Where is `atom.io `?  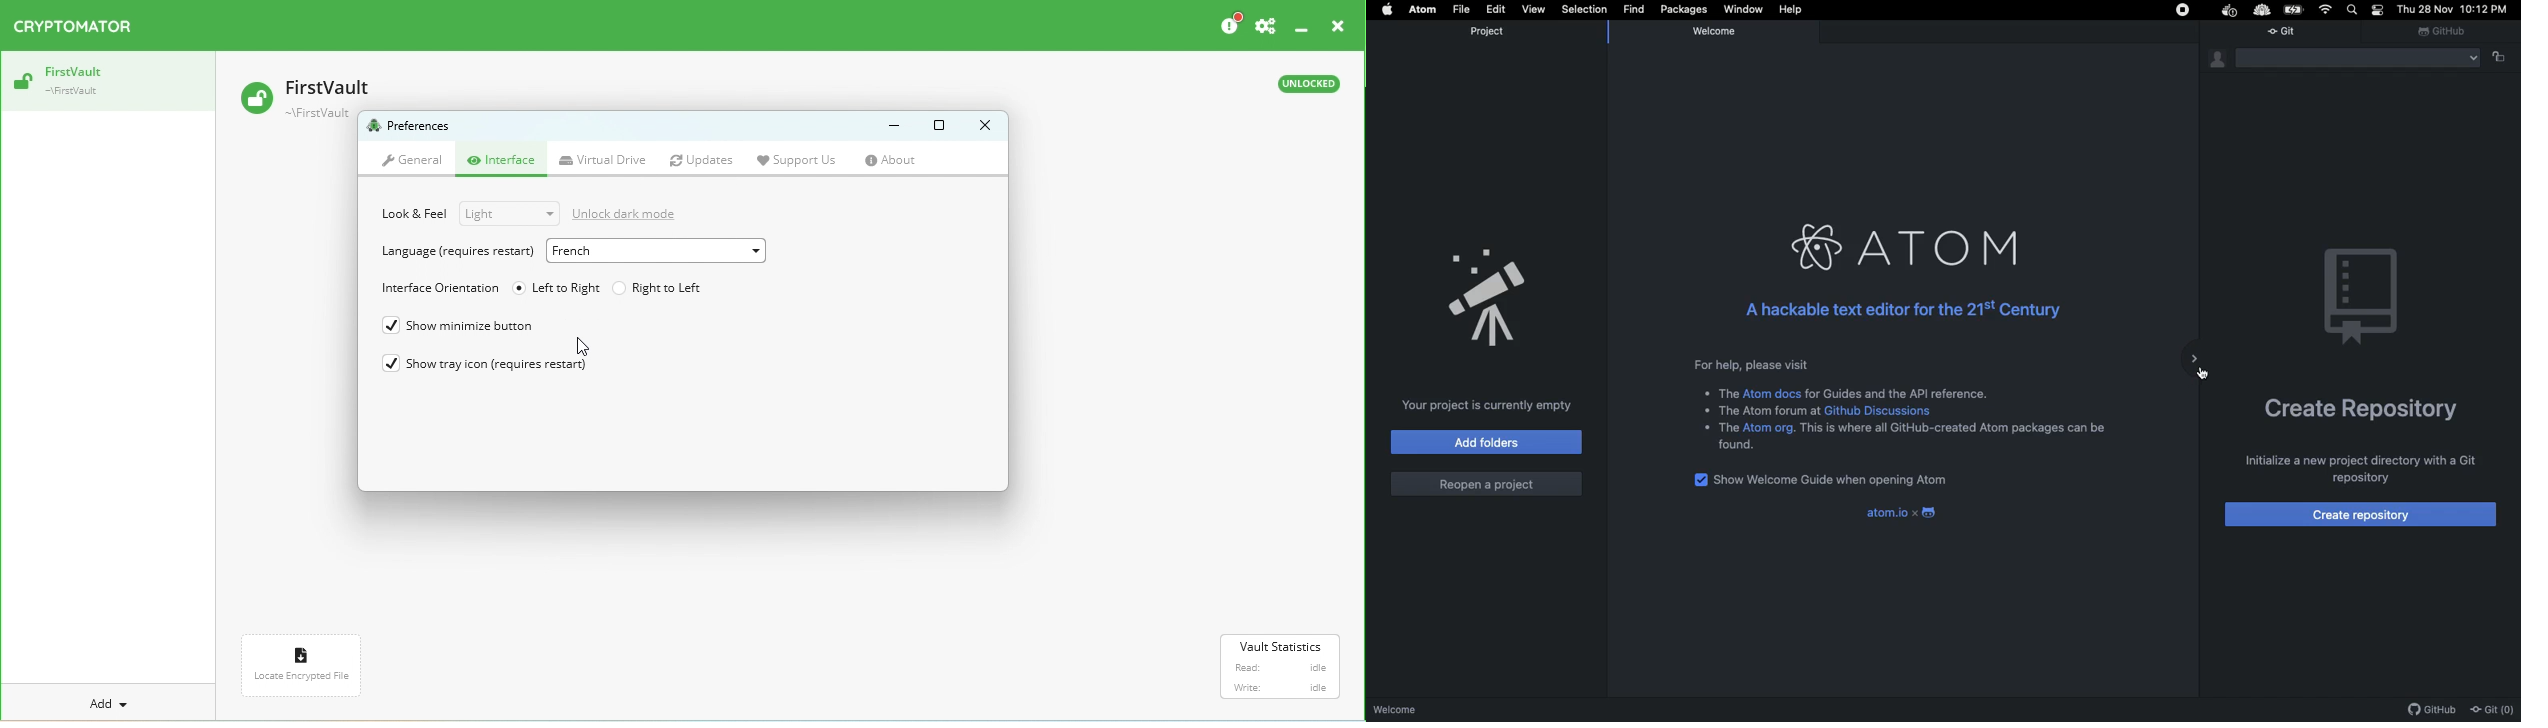
atom.io  is located at coordinates (1903, 513).